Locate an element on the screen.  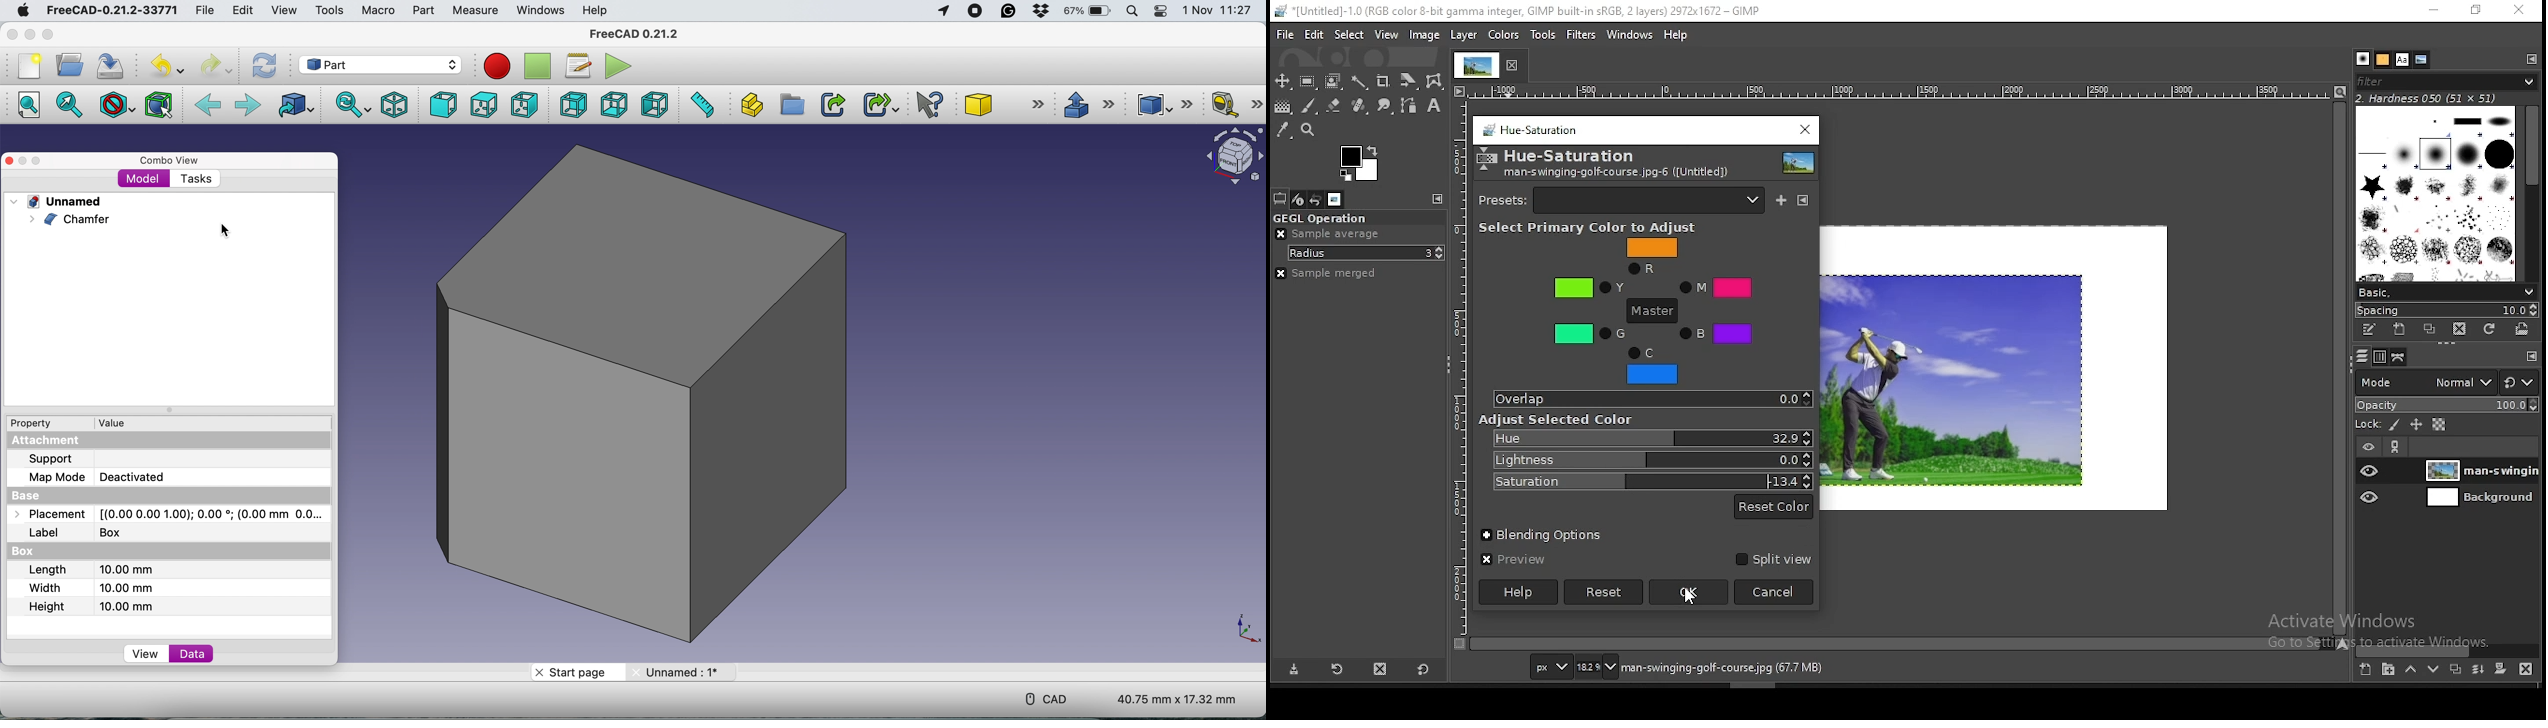
colors is located at coordinates (1505, 35).